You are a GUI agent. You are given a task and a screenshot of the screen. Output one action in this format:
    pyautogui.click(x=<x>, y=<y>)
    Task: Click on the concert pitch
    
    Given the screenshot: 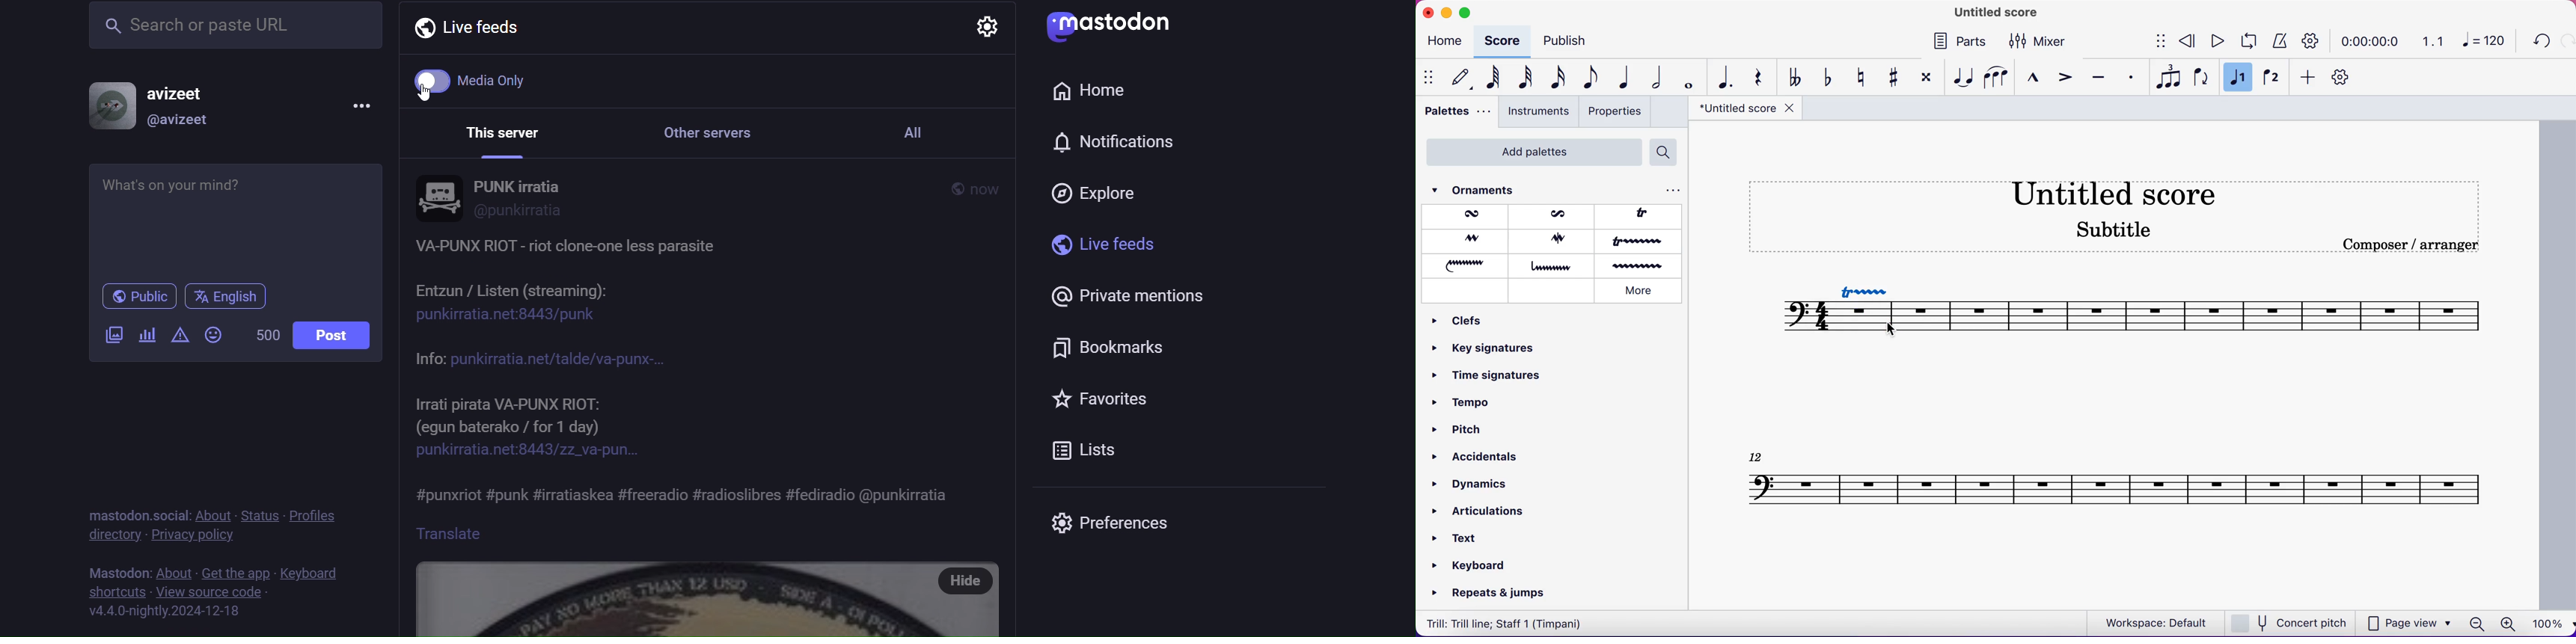 What is the action you would take?
    pyautogui.click(x=2291, y=622)
    